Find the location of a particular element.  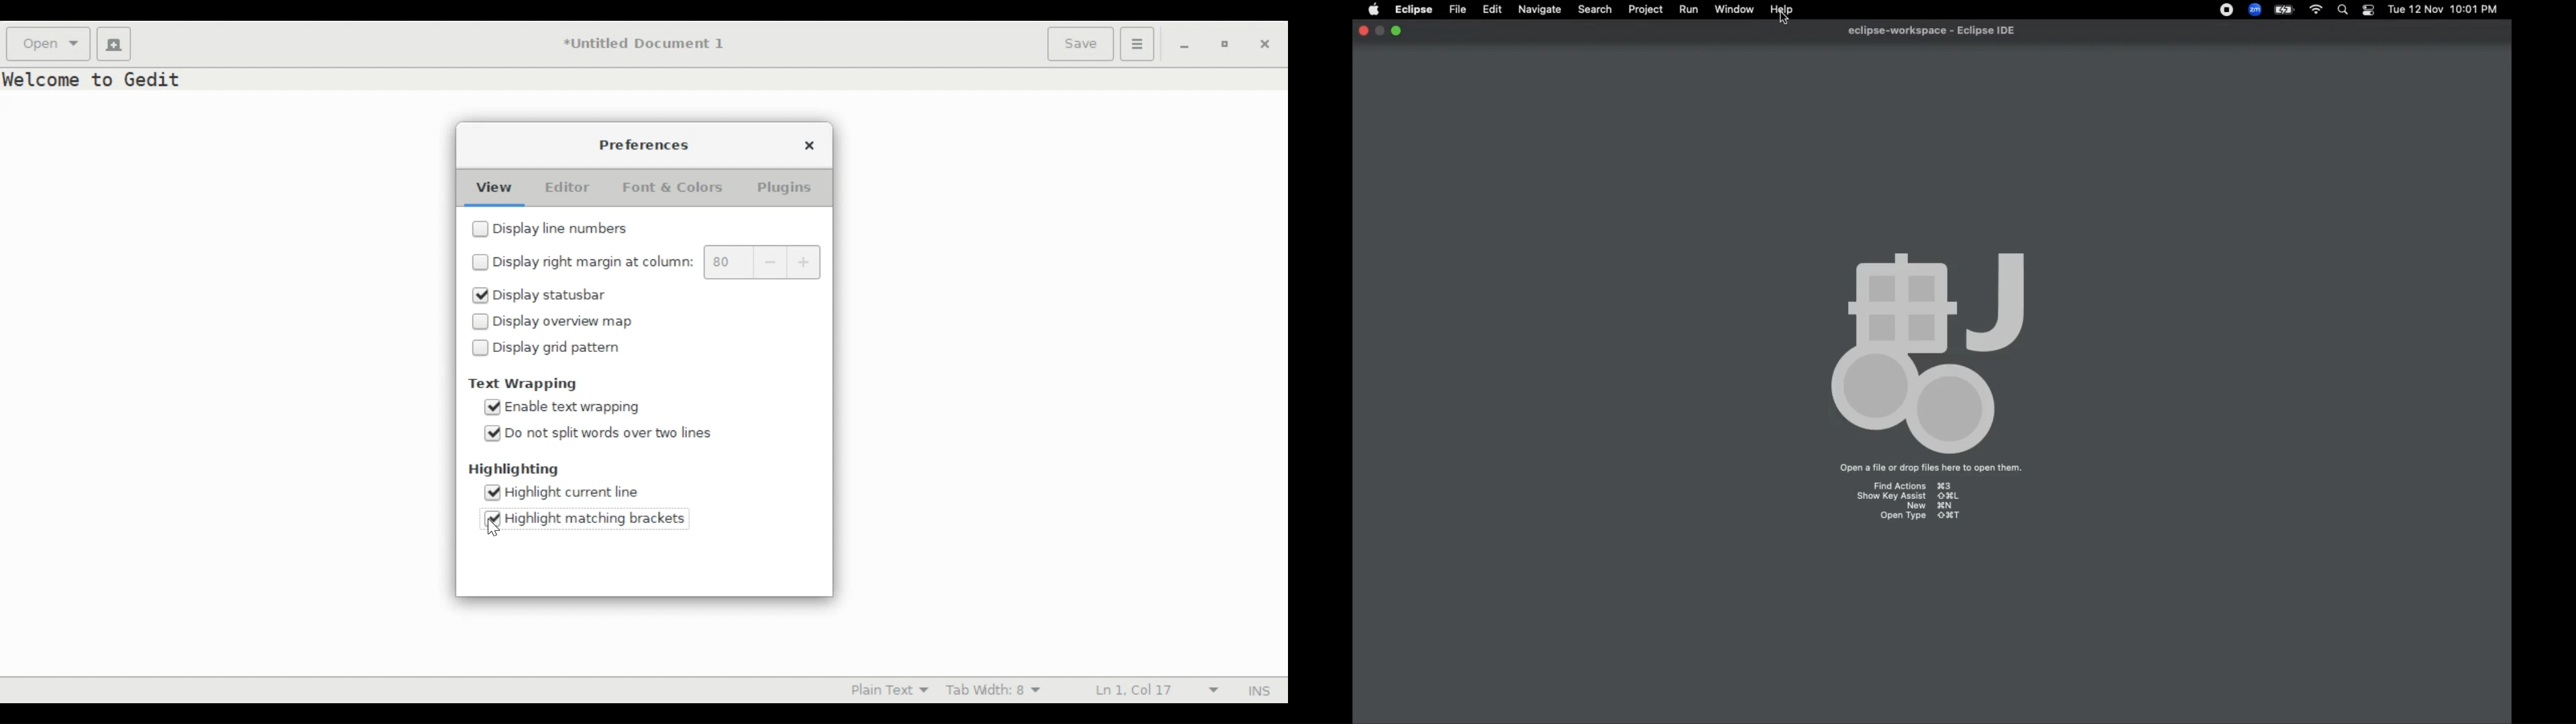

INS is located at coordinates (1255, 690).